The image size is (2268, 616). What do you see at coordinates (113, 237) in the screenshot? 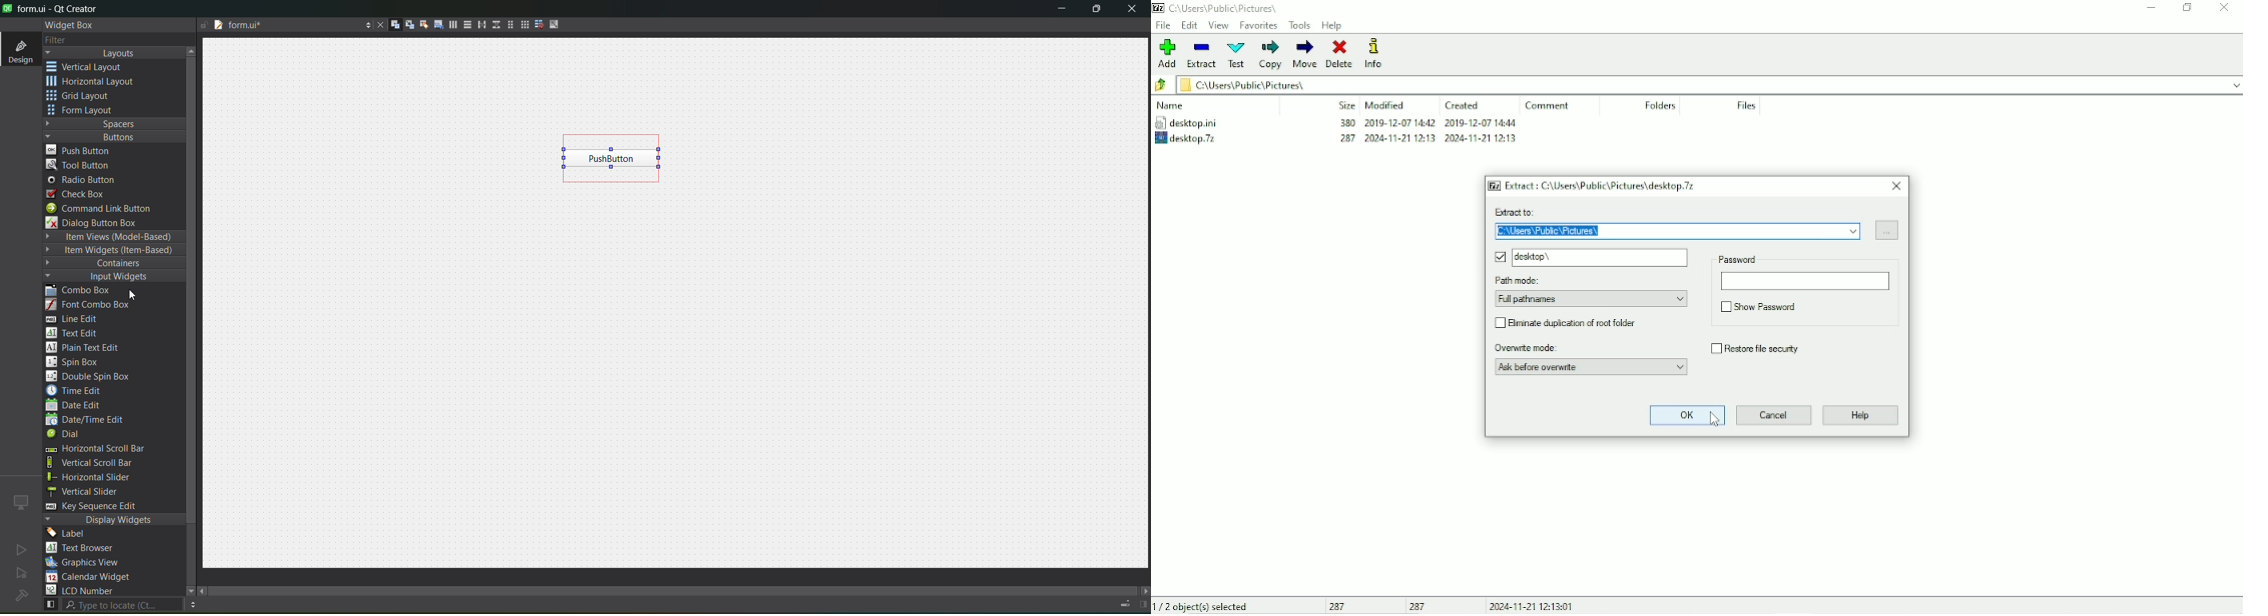
I see `item views` at bounding box center [113, 237].